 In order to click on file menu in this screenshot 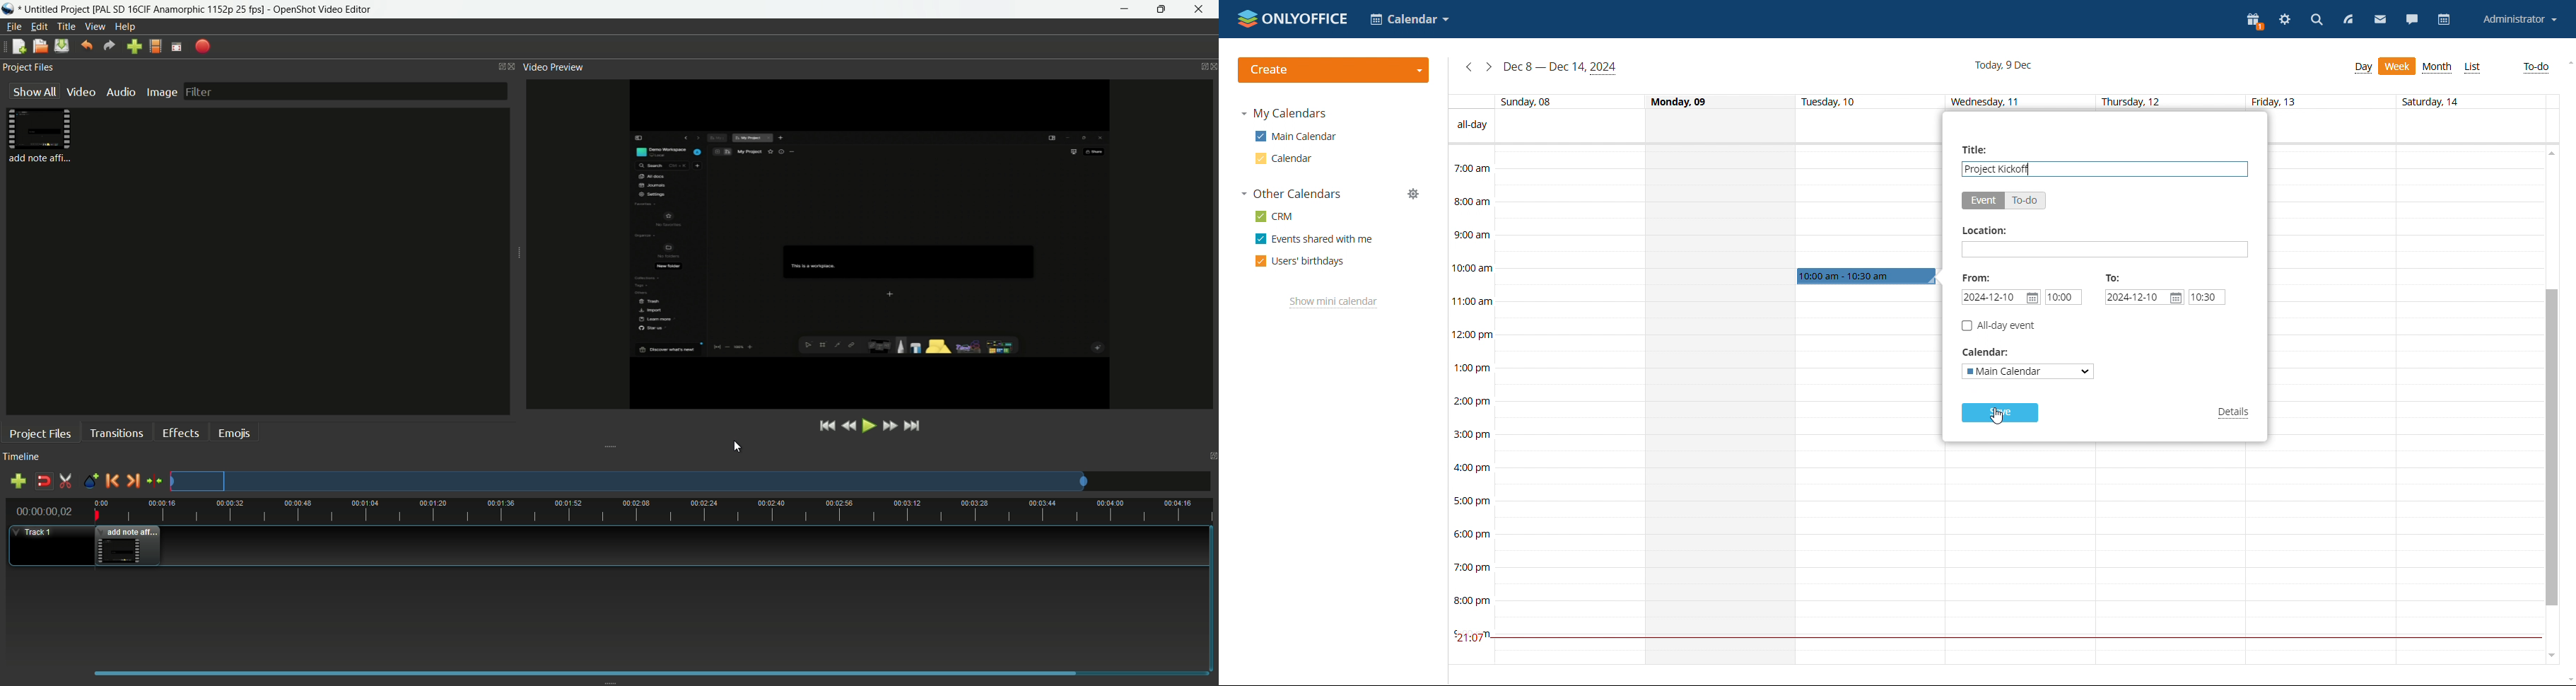, I will do `click(11, 27)`.